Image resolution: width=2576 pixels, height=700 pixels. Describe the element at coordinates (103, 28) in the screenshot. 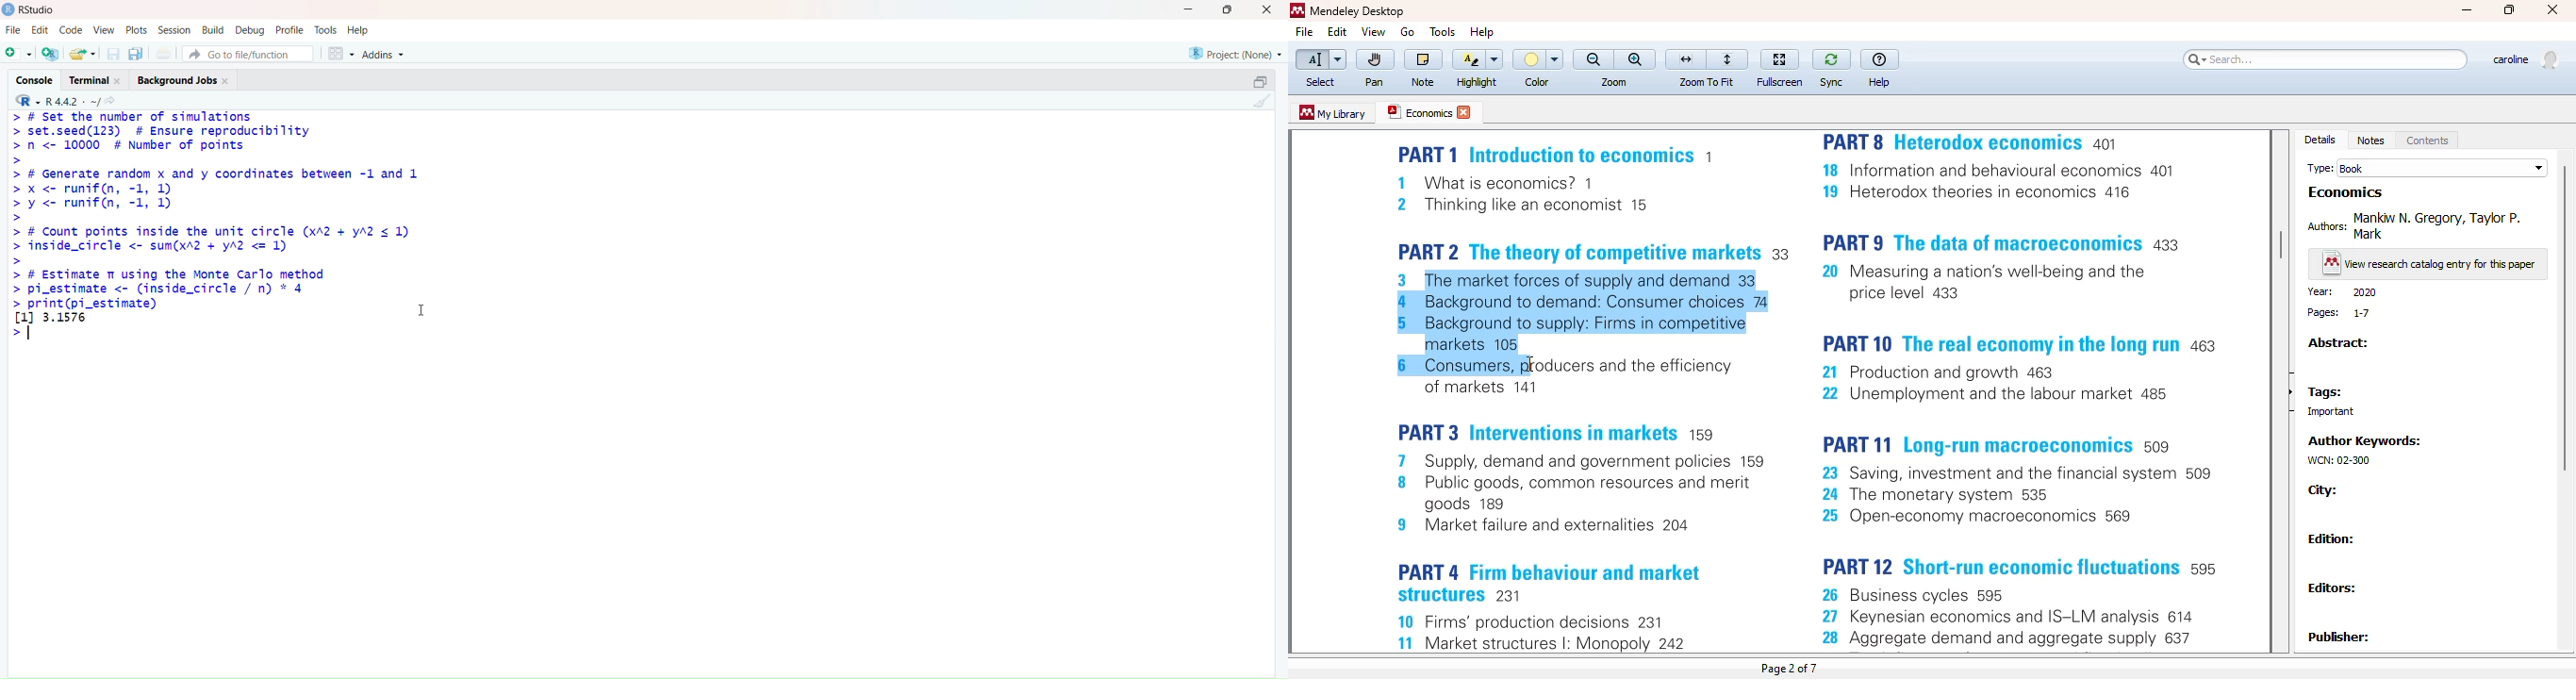

I see `View` at that location.